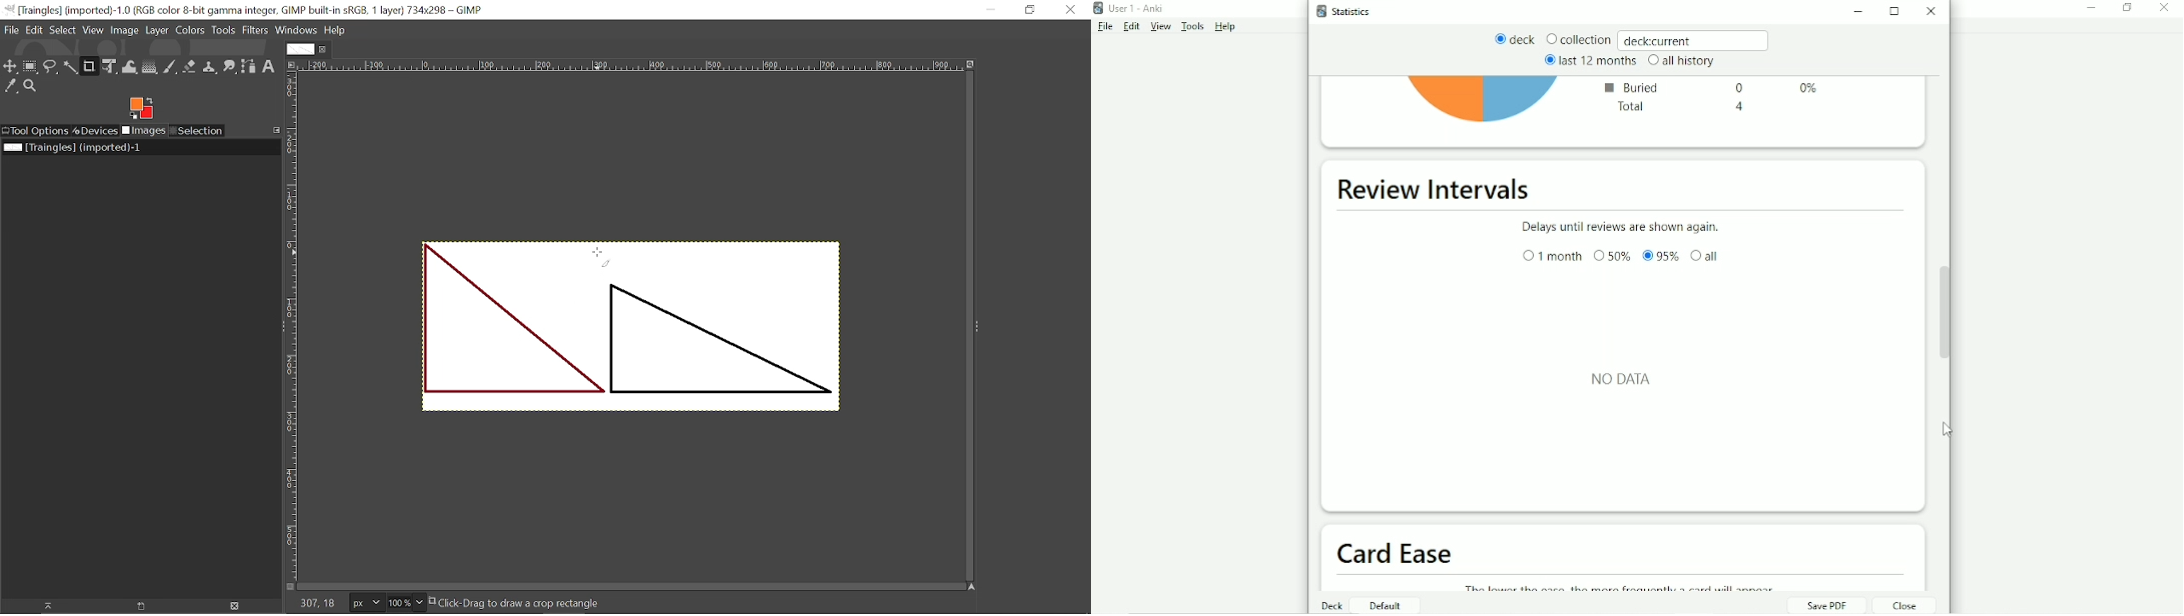  Describe the element at coordinates (2128, 8) in the screenshot. I see `Restore down` at that location.